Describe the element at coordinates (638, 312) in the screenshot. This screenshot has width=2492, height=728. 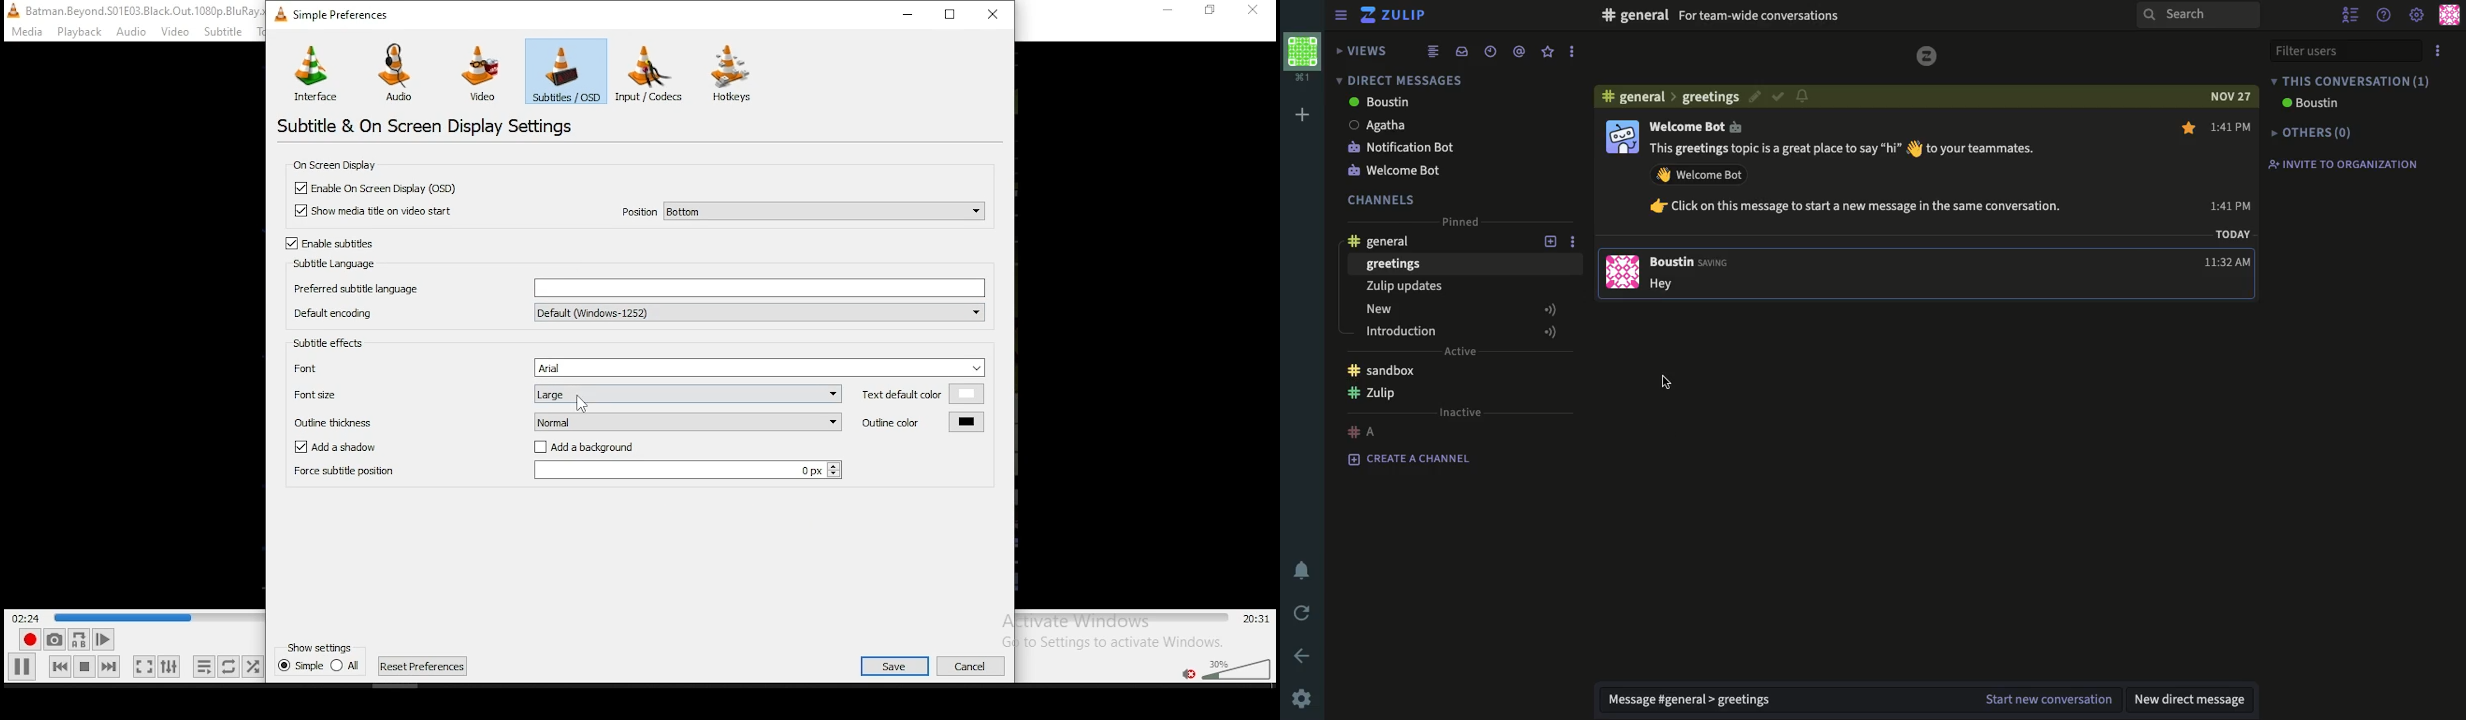
I see `default encoding Default (Windows-1252)` at that location.